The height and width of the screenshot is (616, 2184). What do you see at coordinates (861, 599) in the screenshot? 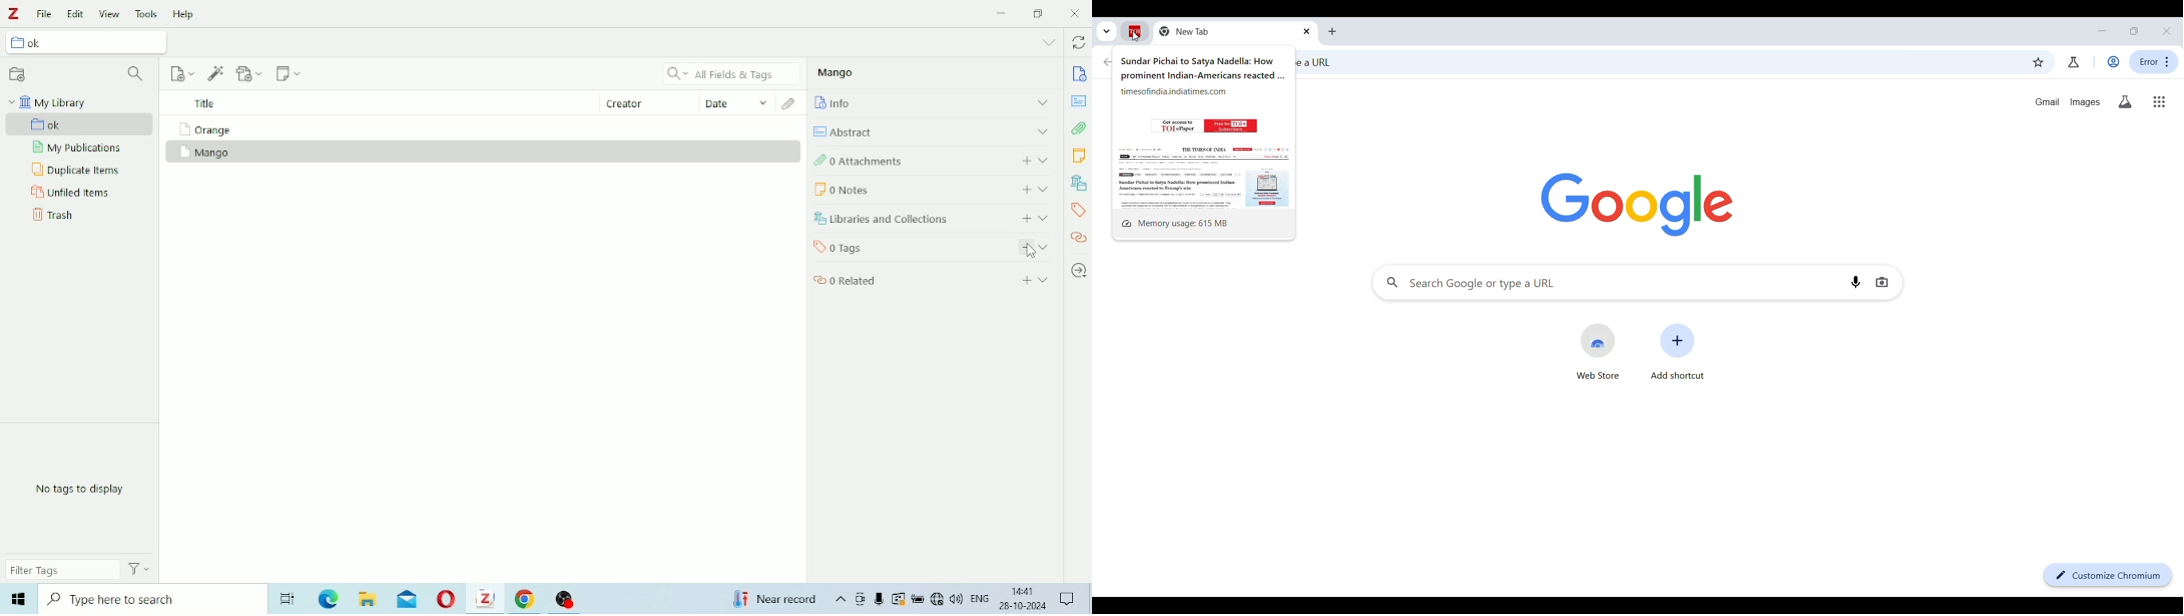
I see `Meet Now` at bounding box center [861, 599].